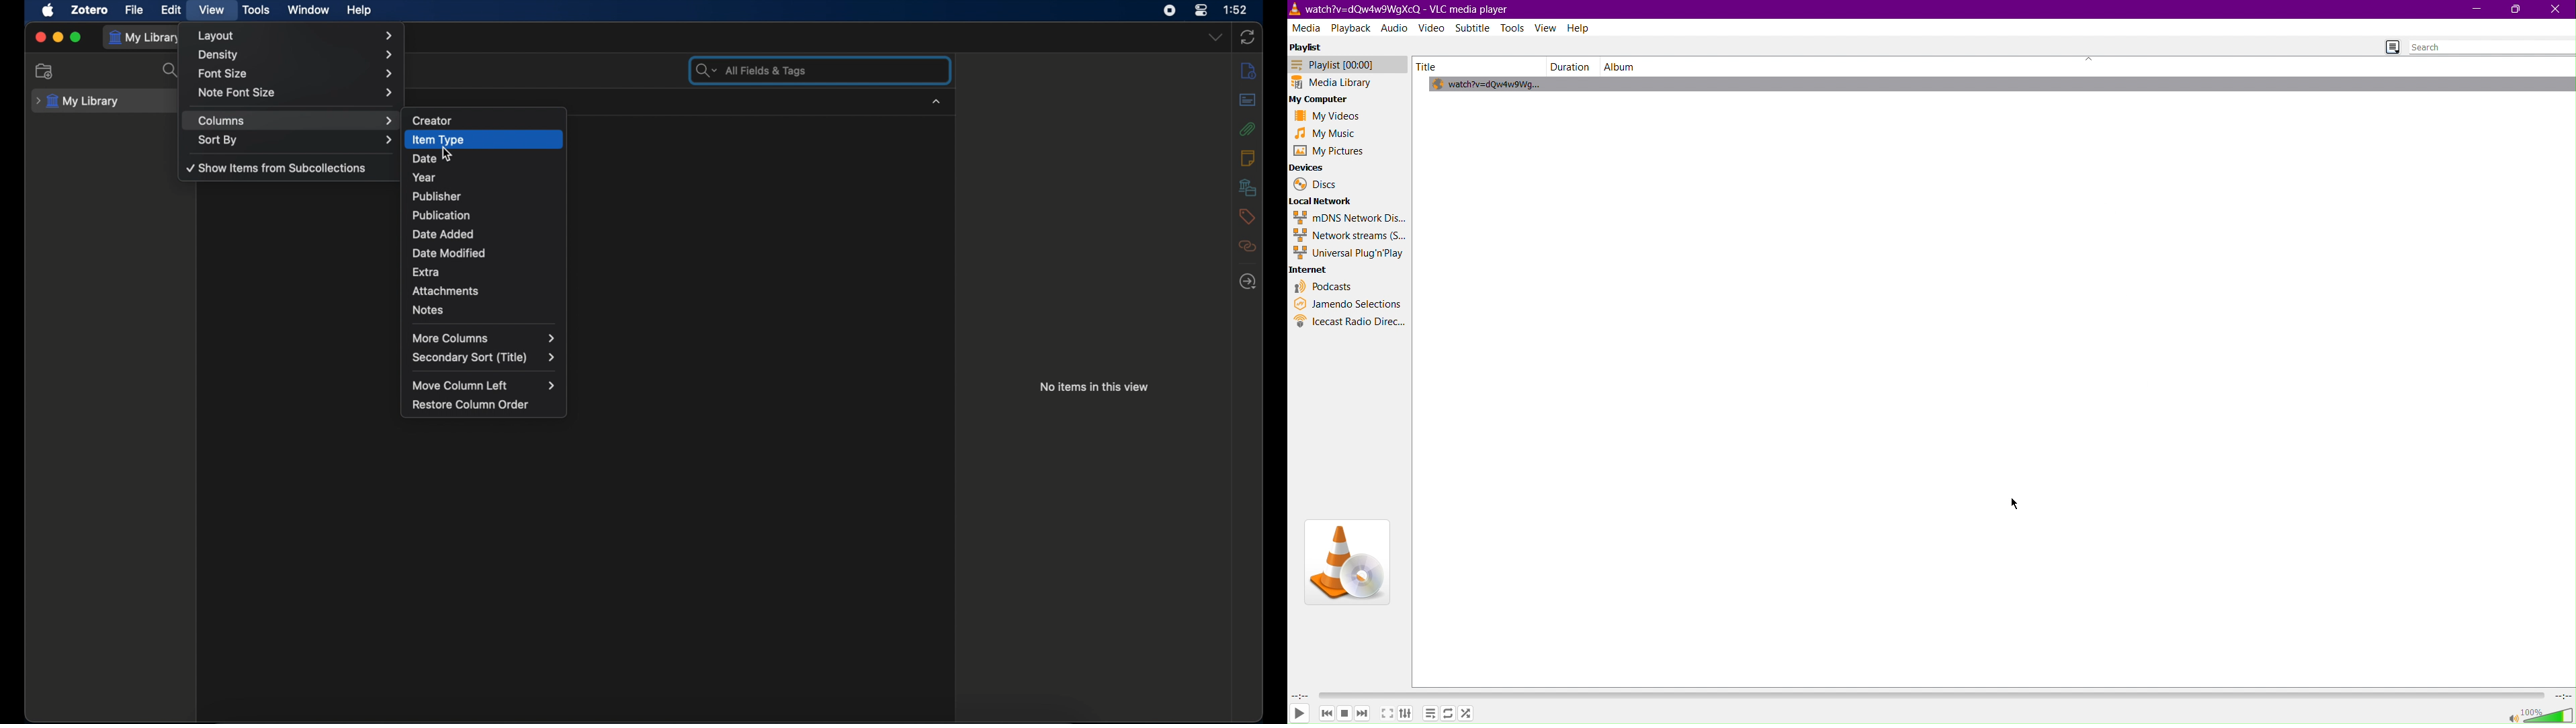 This screenshot has height=728, width=2576. I want to click on My Pictures, so click(1328, 152).